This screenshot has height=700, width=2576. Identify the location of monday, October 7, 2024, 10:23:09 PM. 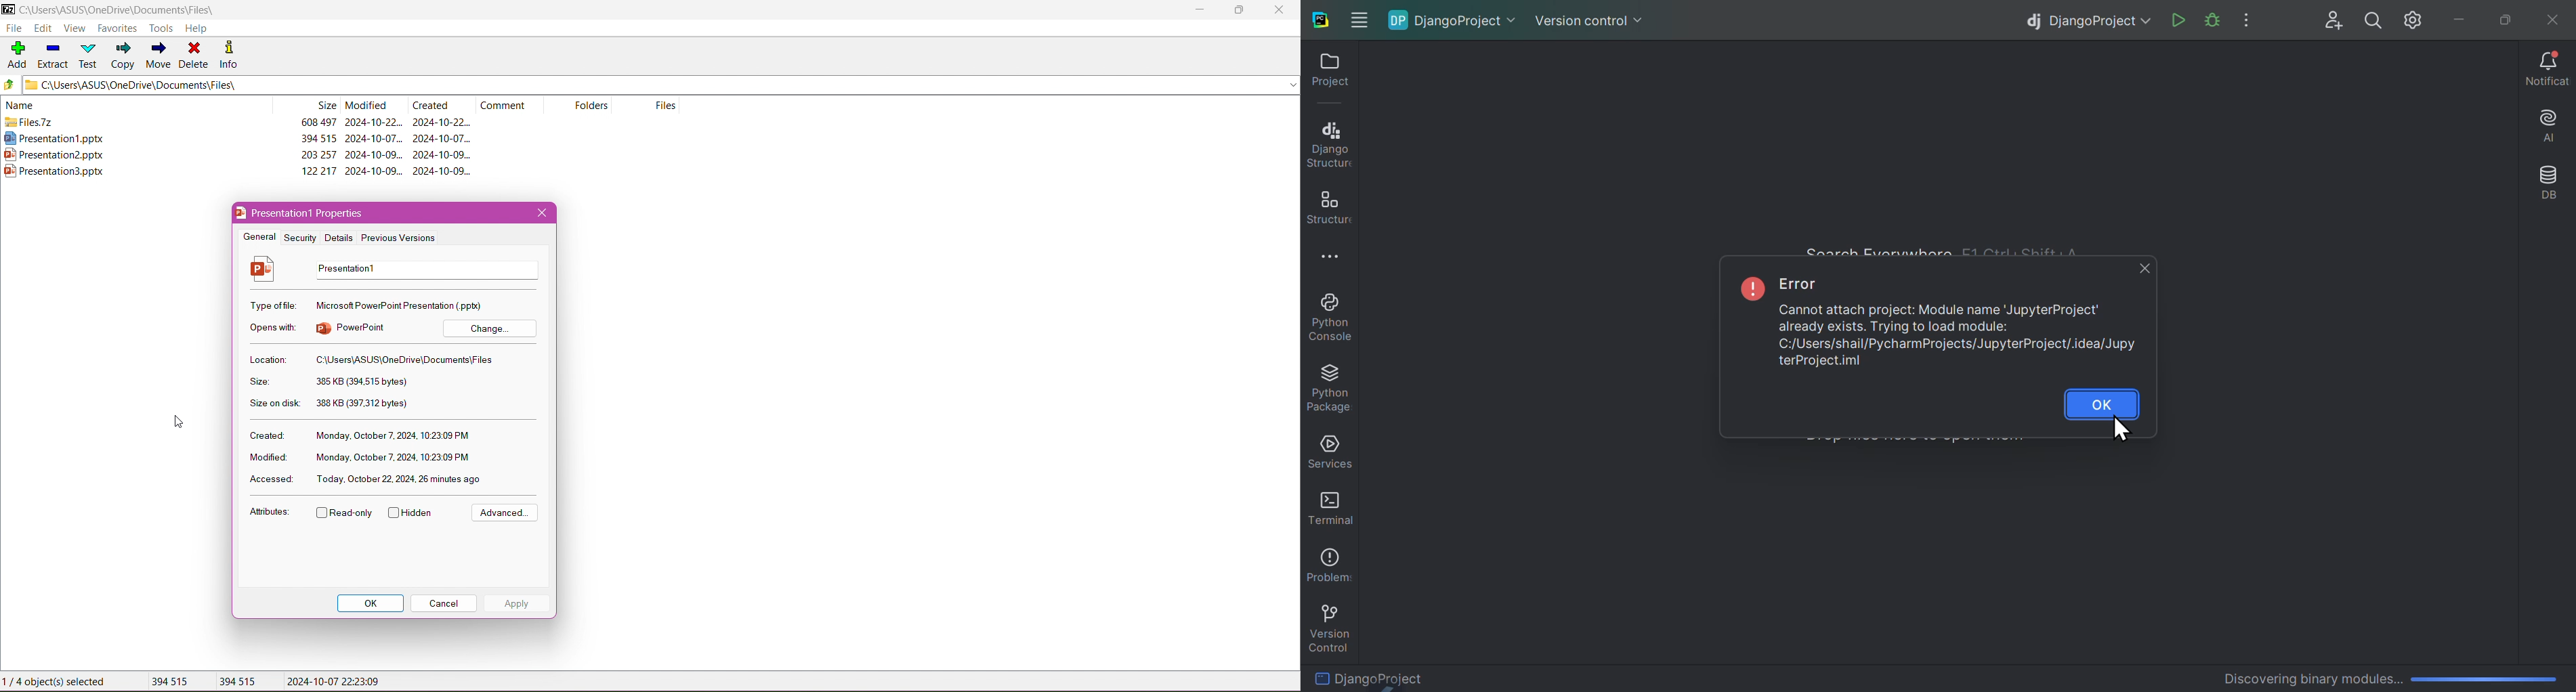
(402, 435).